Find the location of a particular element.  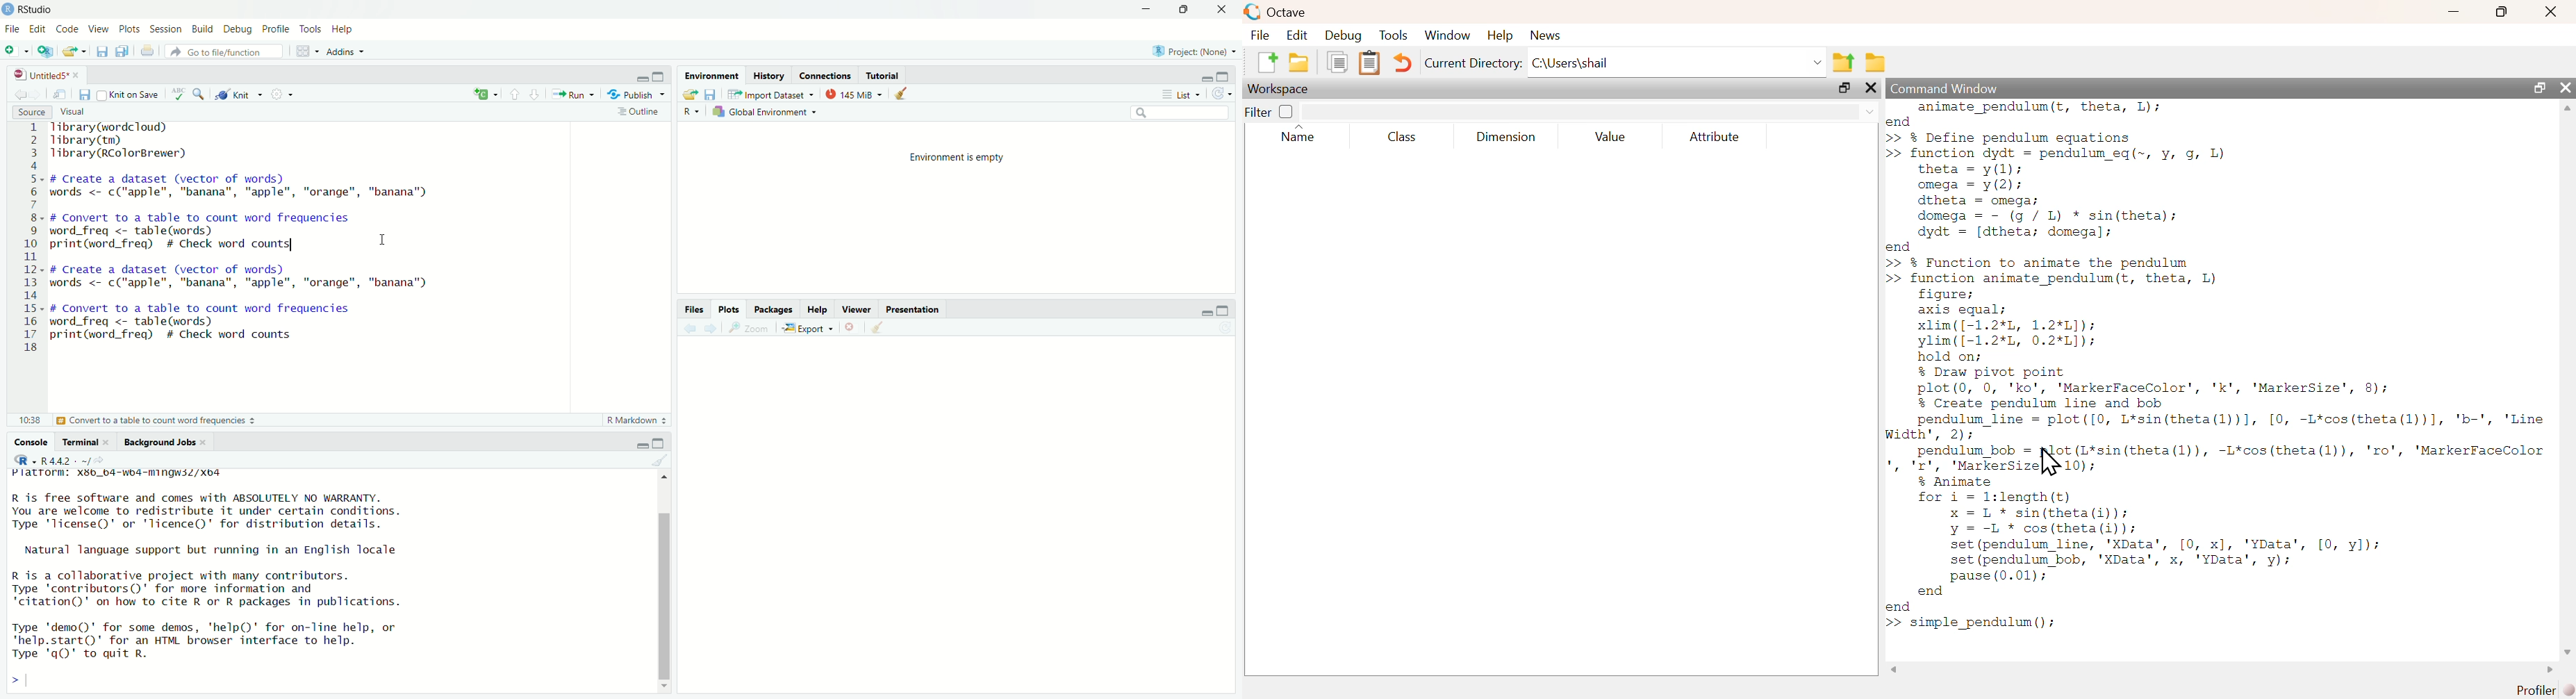

next is located at coordinates (711, 327).